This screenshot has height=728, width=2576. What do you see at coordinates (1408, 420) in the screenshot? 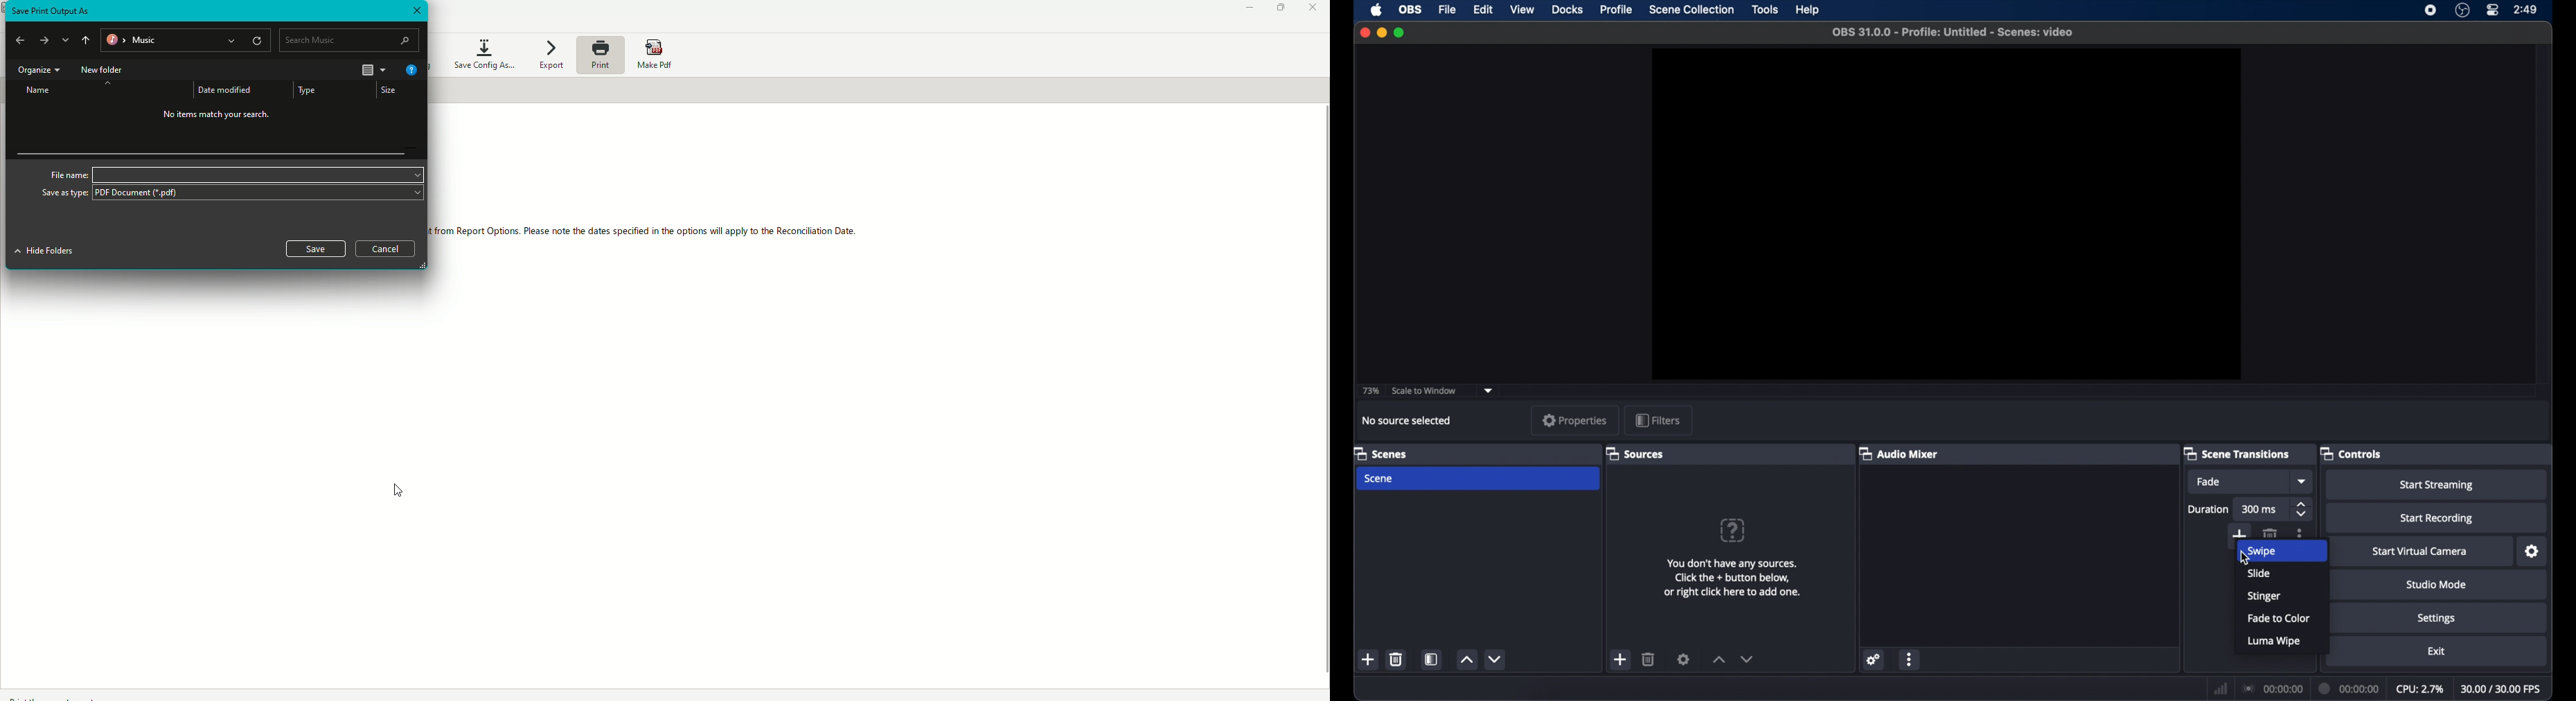
I see `no source selected` at bounding box center [1408, 420].